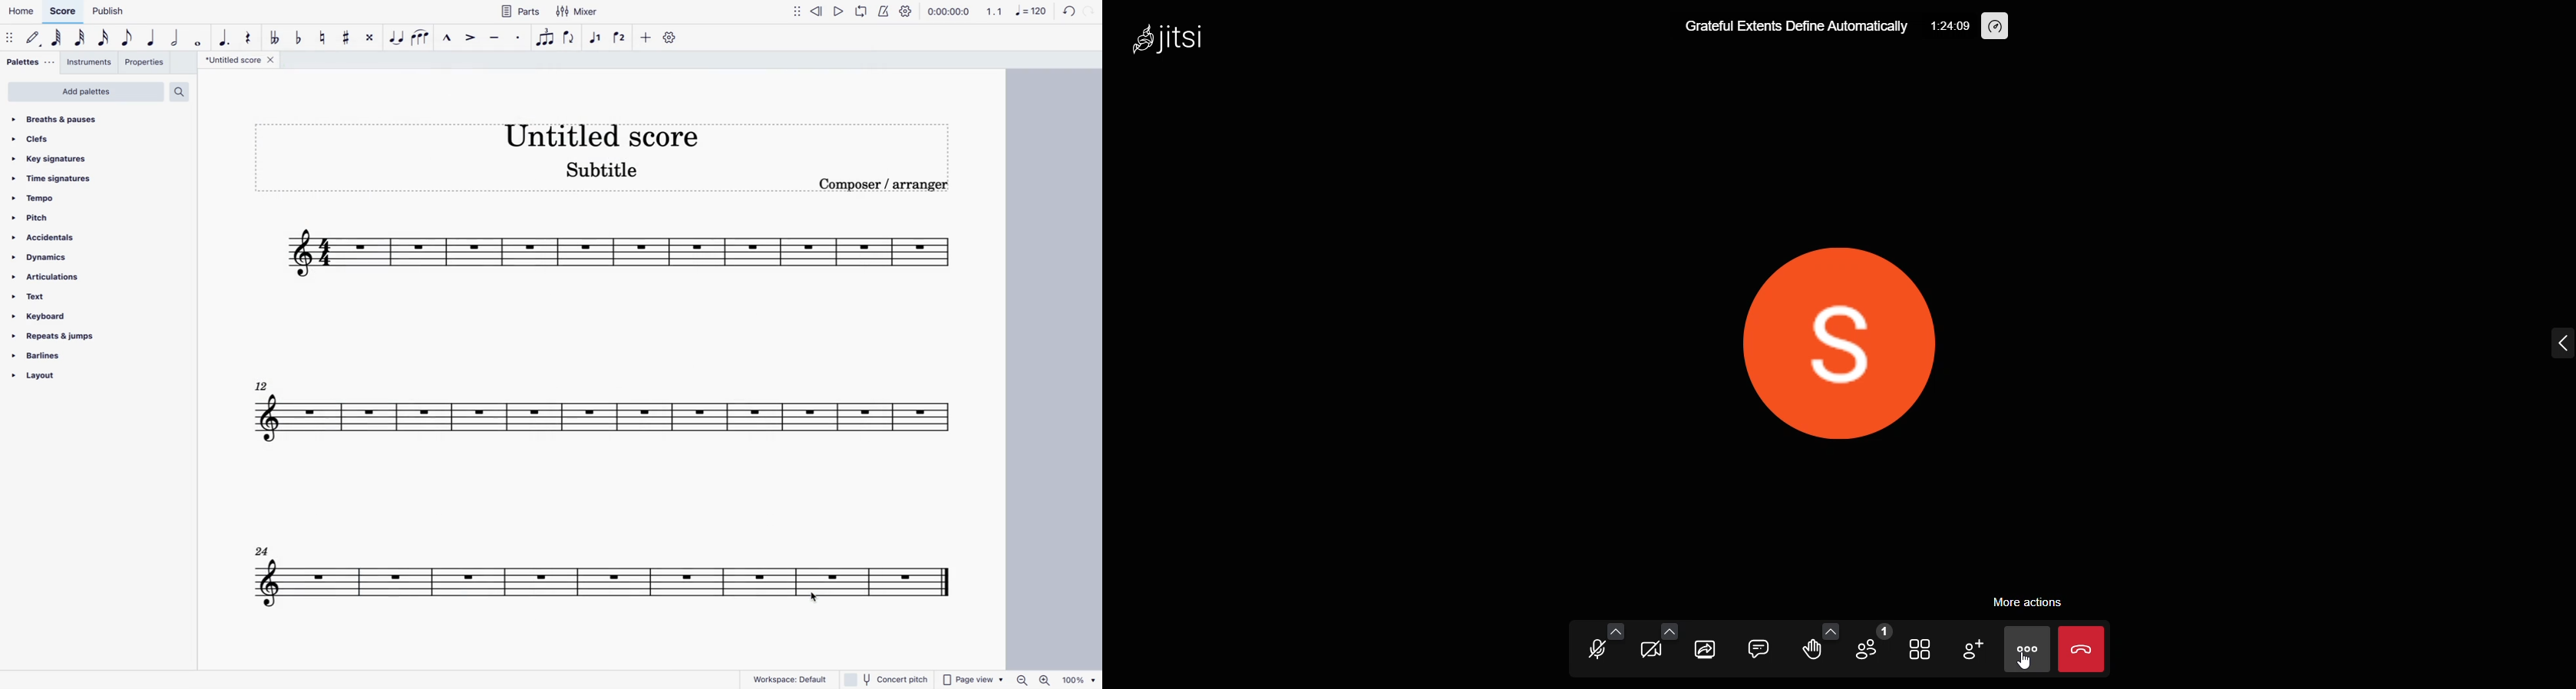 This screenshot has width=2576, height=700. What do you see at coordinates (42, 357) in the screenshot?
I see `barlines` at bounding box center [42, 357].